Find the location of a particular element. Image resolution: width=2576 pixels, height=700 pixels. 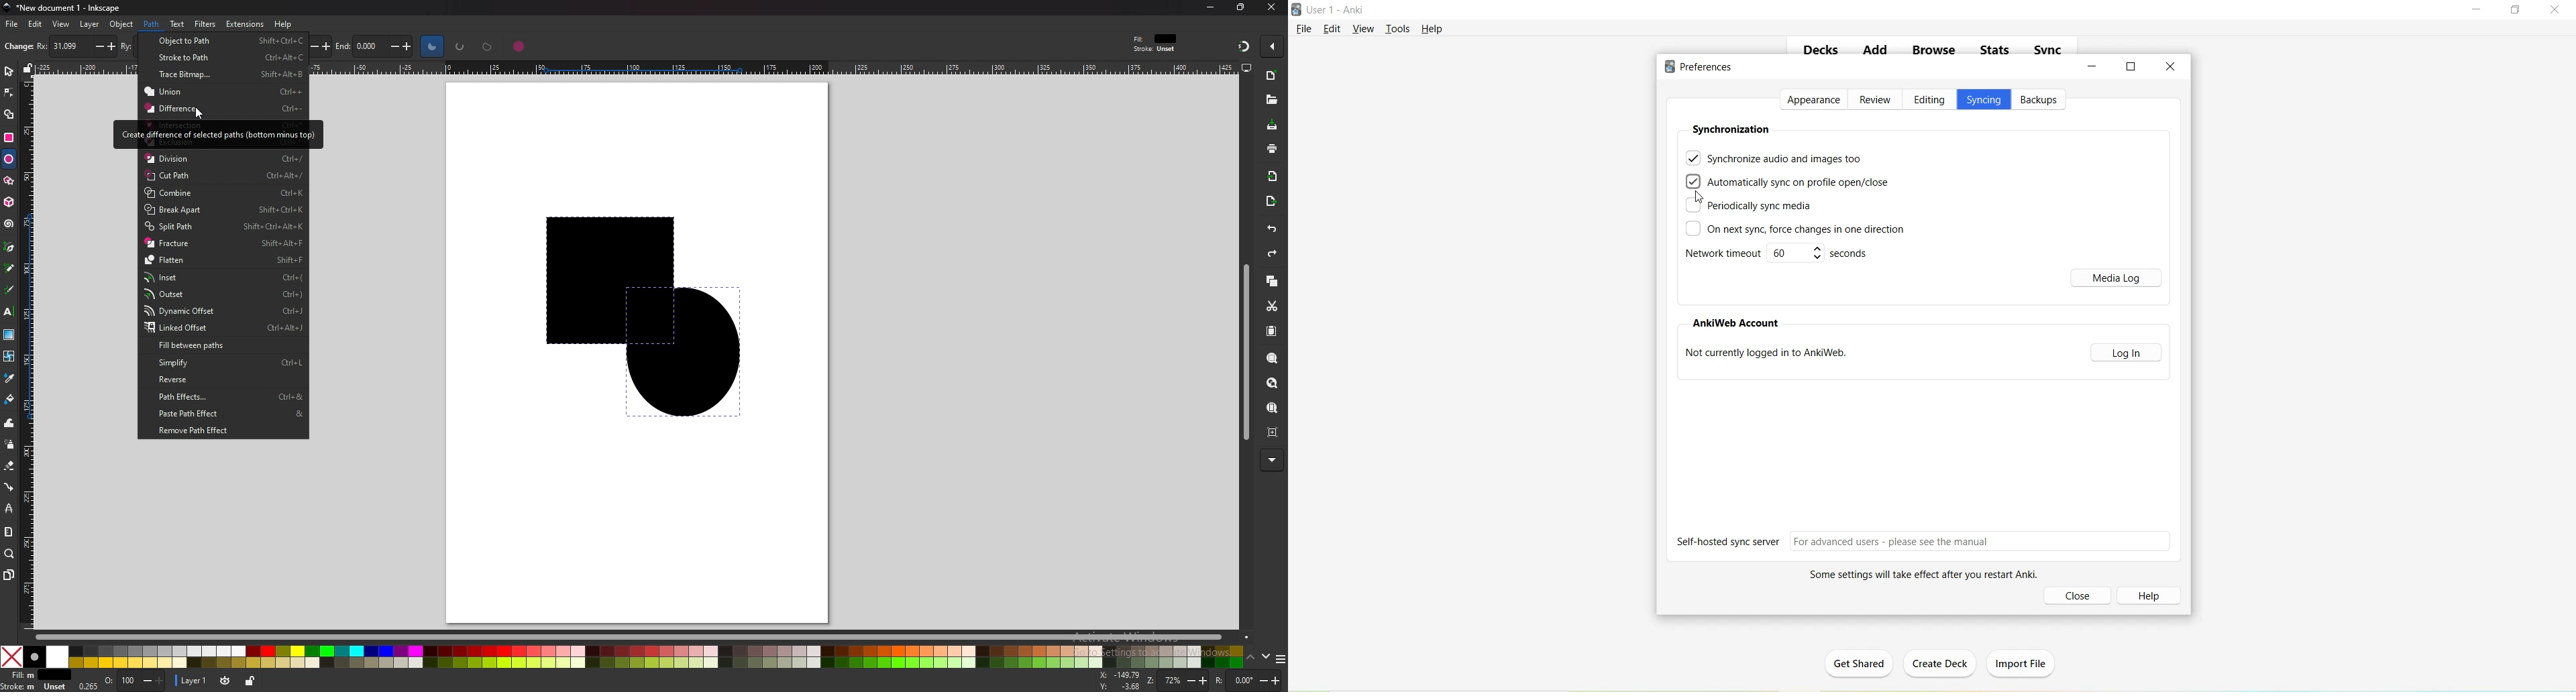

0.265 is located at coordinates (87, 687).